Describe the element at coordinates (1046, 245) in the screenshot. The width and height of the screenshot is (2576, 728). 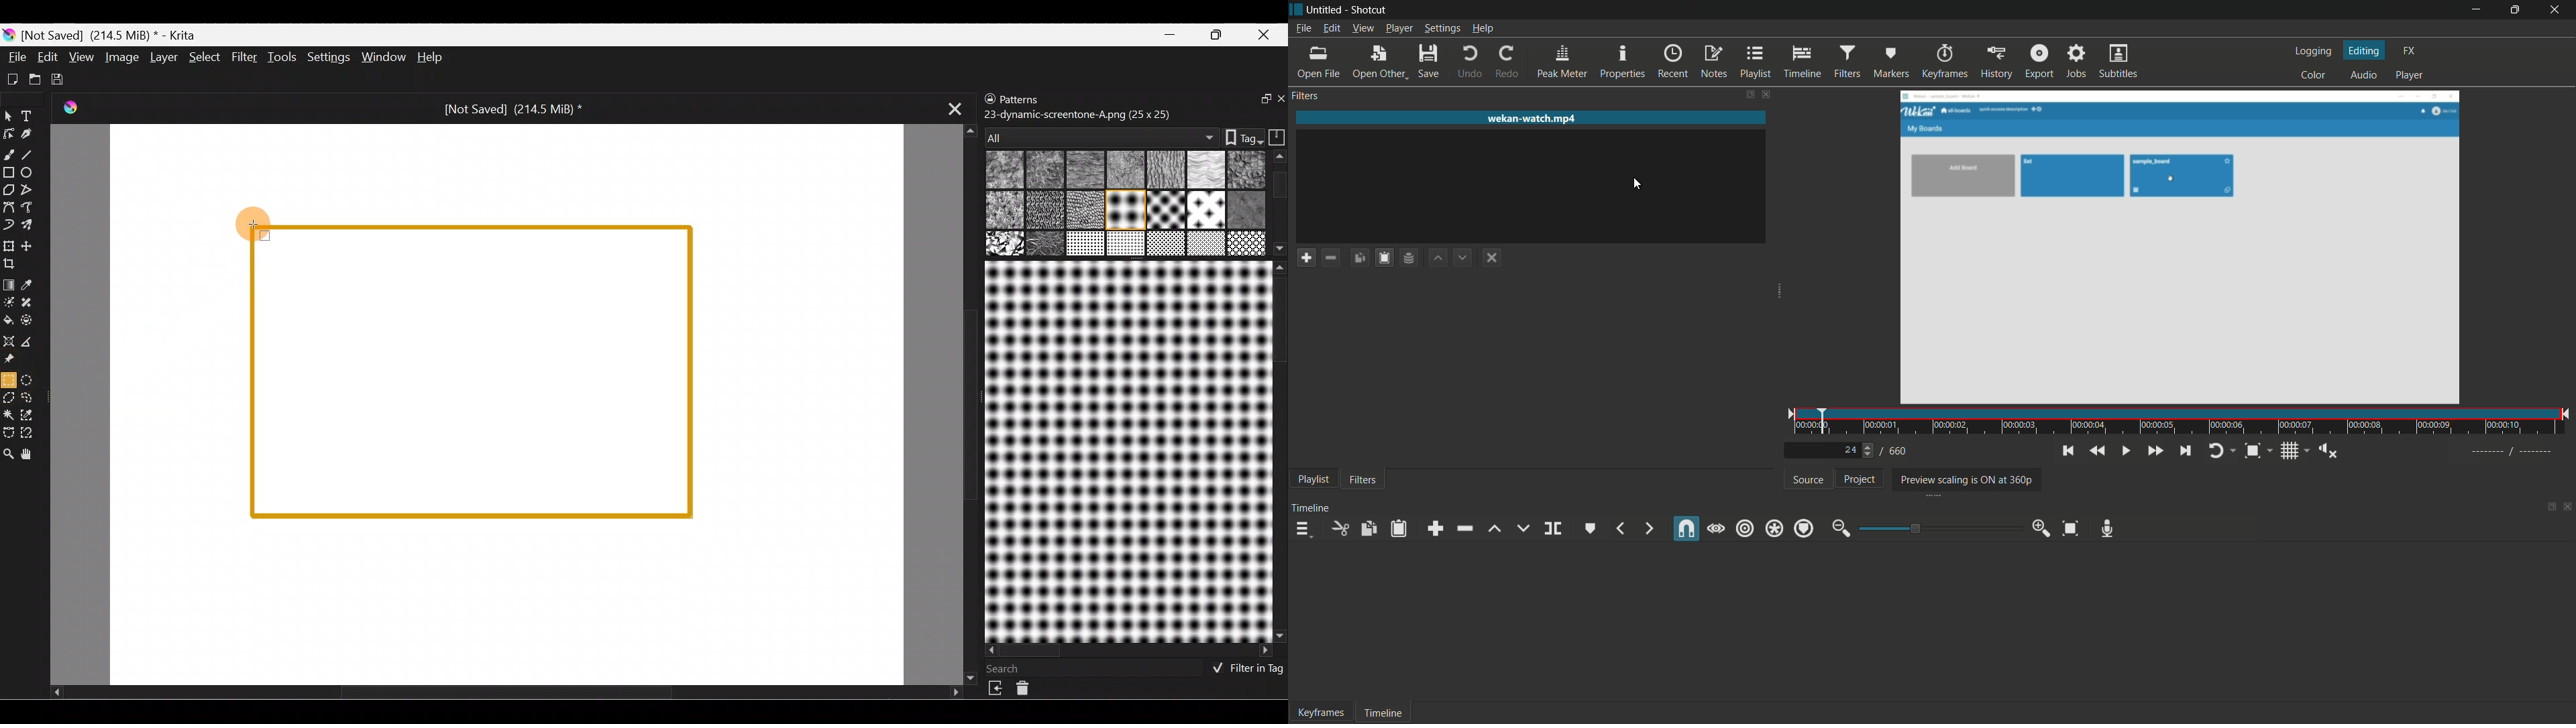
I see `15 texture_rockb.png` at that location.